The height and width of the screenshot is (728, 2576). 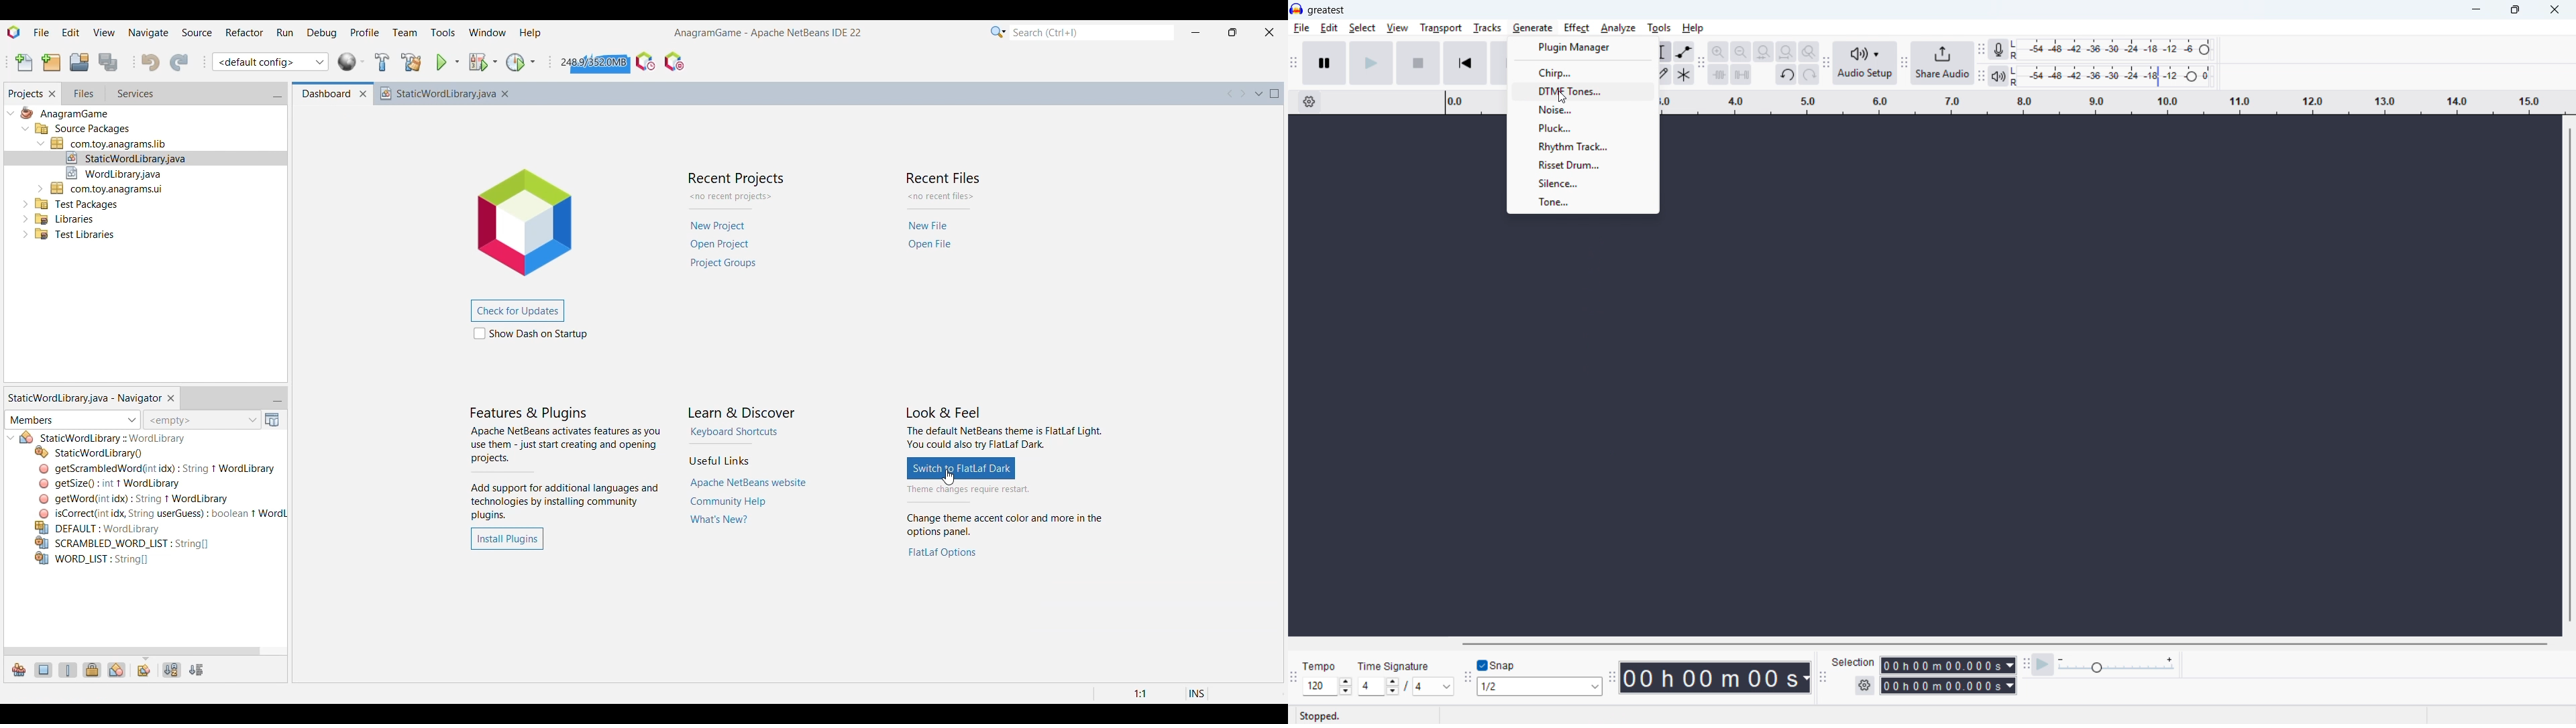 What do you see at coordinates (1577, 28) in the screenshot?
I see `effect` at bounding box center [1577, 28].